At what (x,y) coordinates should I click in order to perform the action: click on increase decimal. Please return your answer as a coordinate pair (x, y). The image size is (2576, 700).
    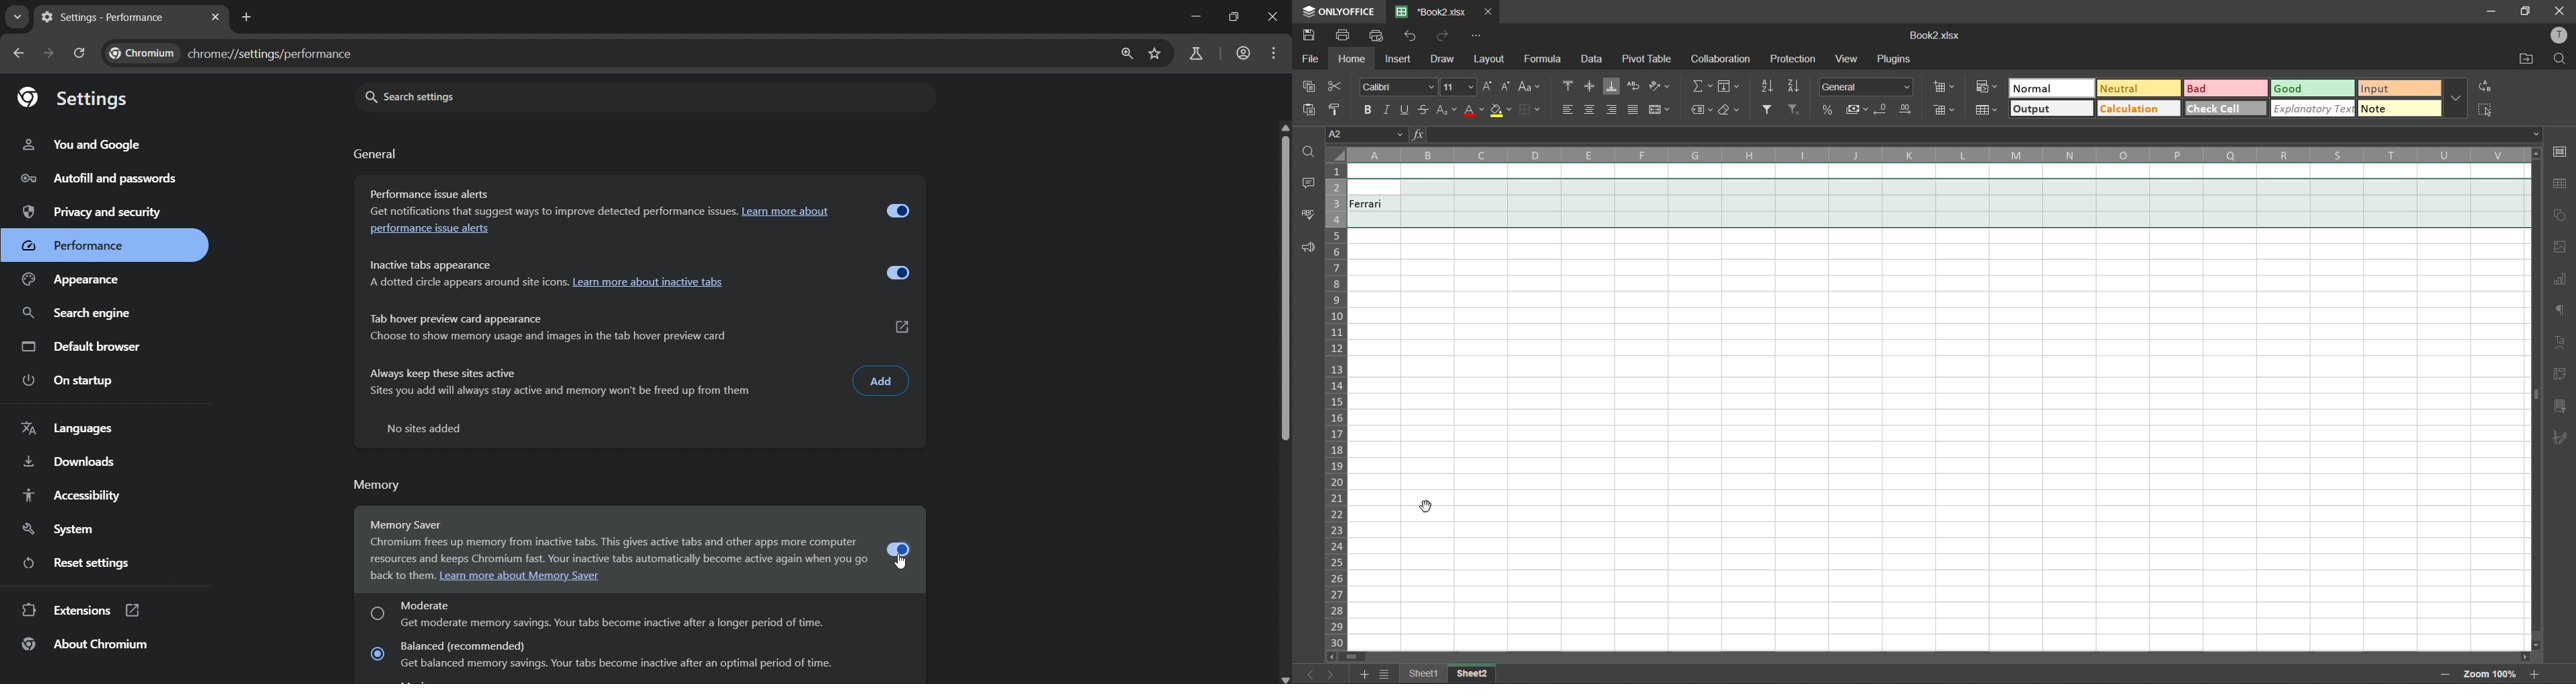
    Looking at the image, I should click on (1905, 111).